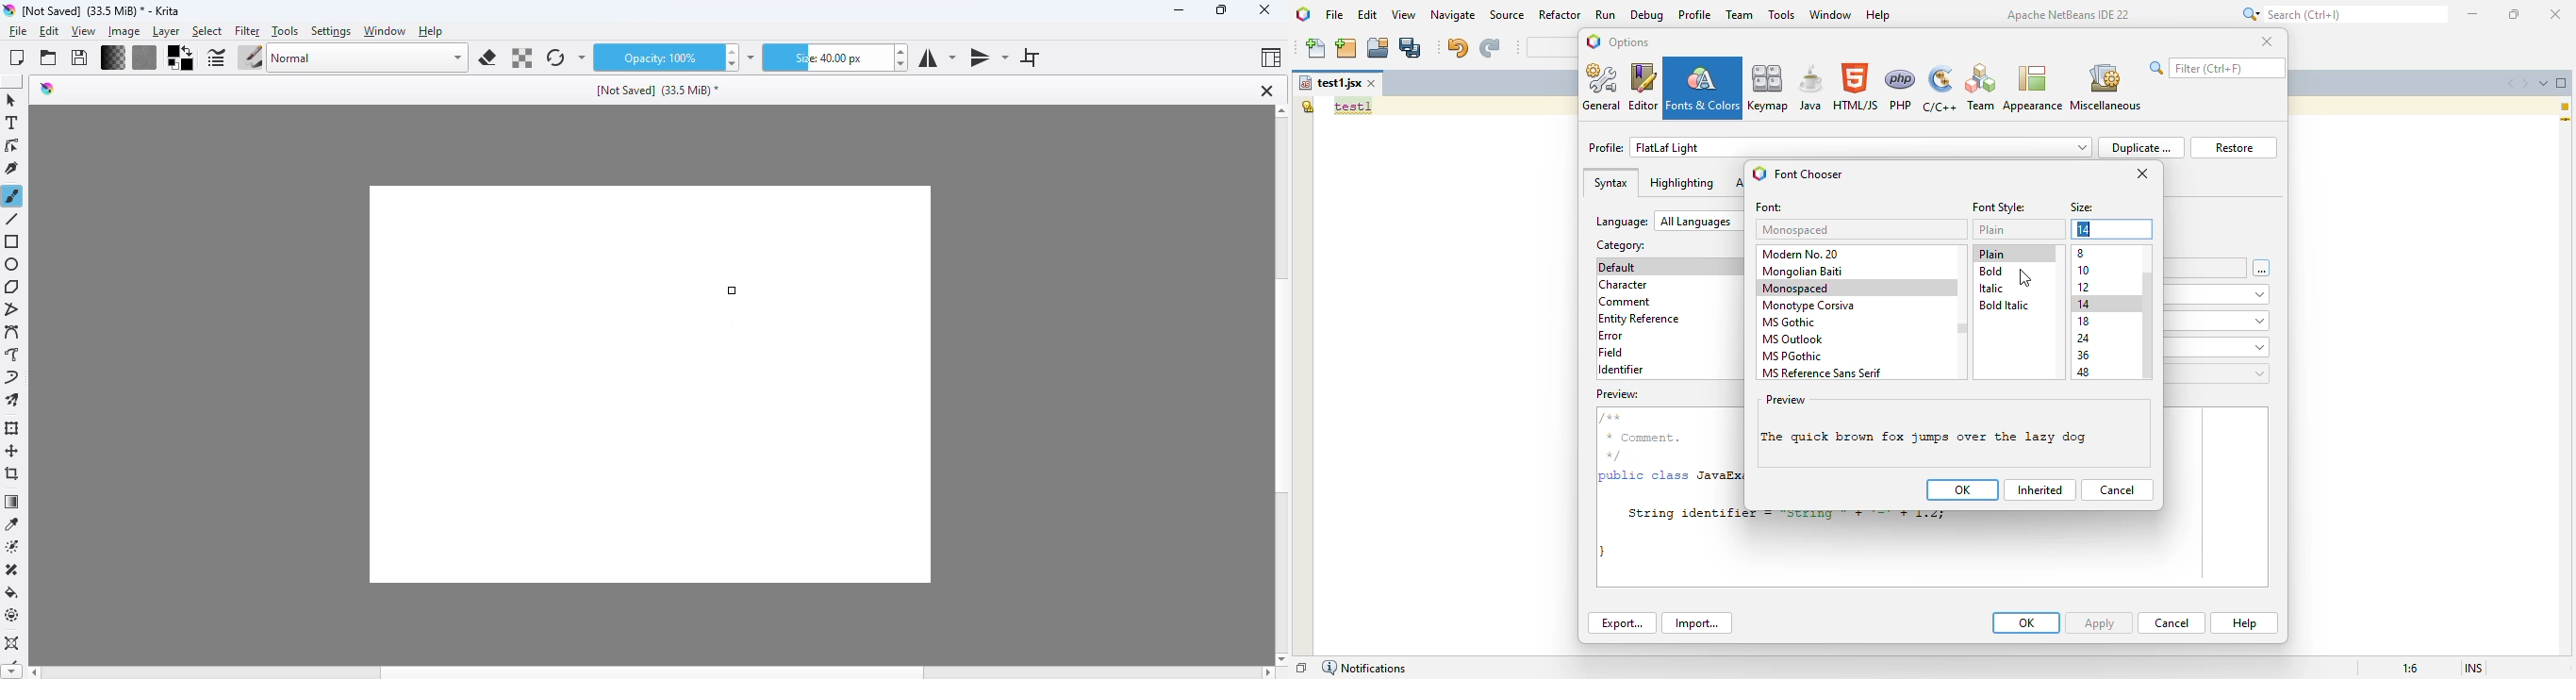 The image size is (2576, 700). I want to click on logo, so click(1302, 13).